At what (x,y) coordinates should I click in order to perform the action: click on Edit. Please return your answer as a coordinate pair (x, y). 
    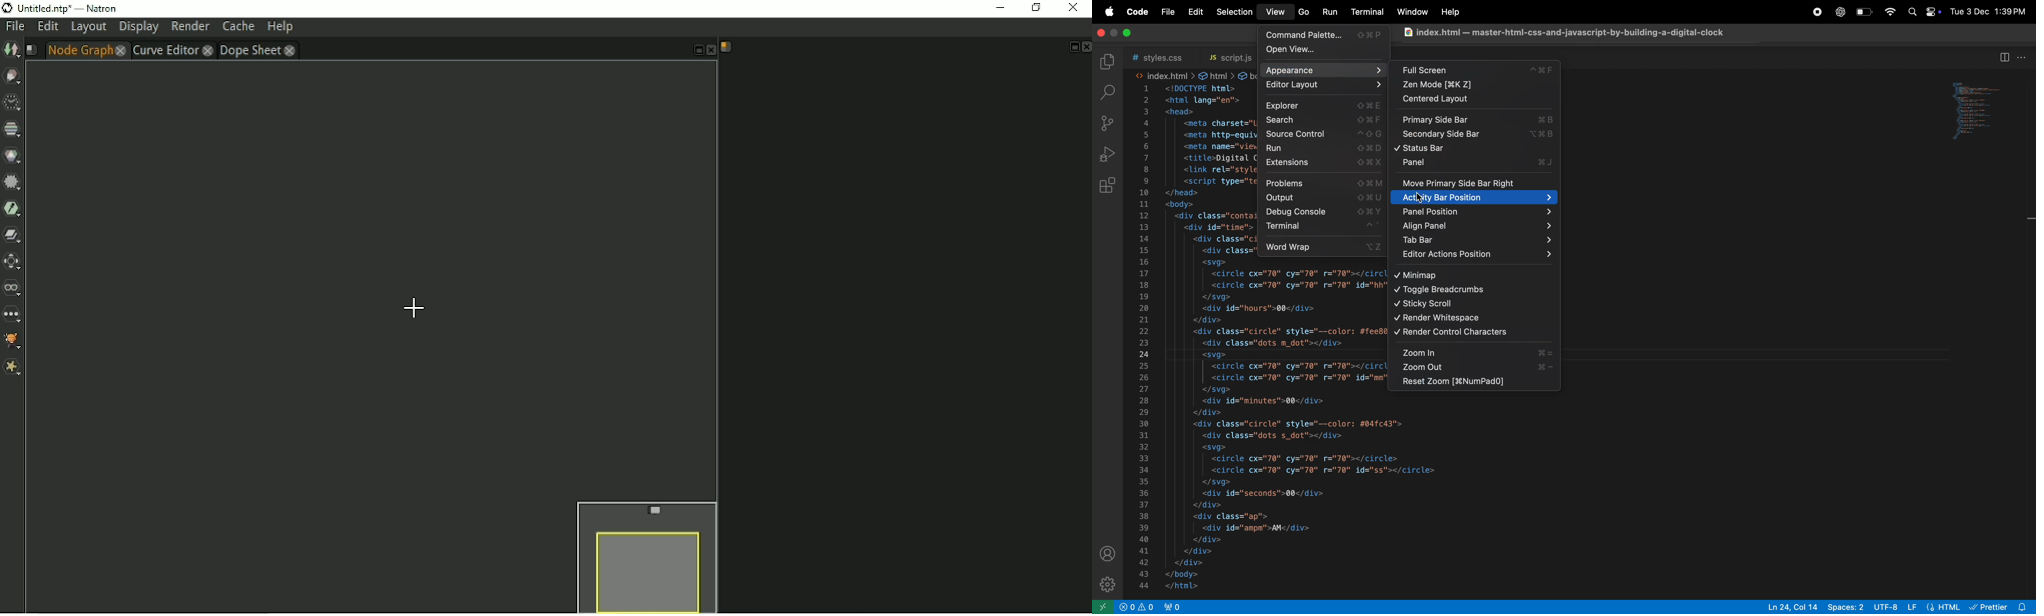
    Looking at the image, I should click on (47, 27).